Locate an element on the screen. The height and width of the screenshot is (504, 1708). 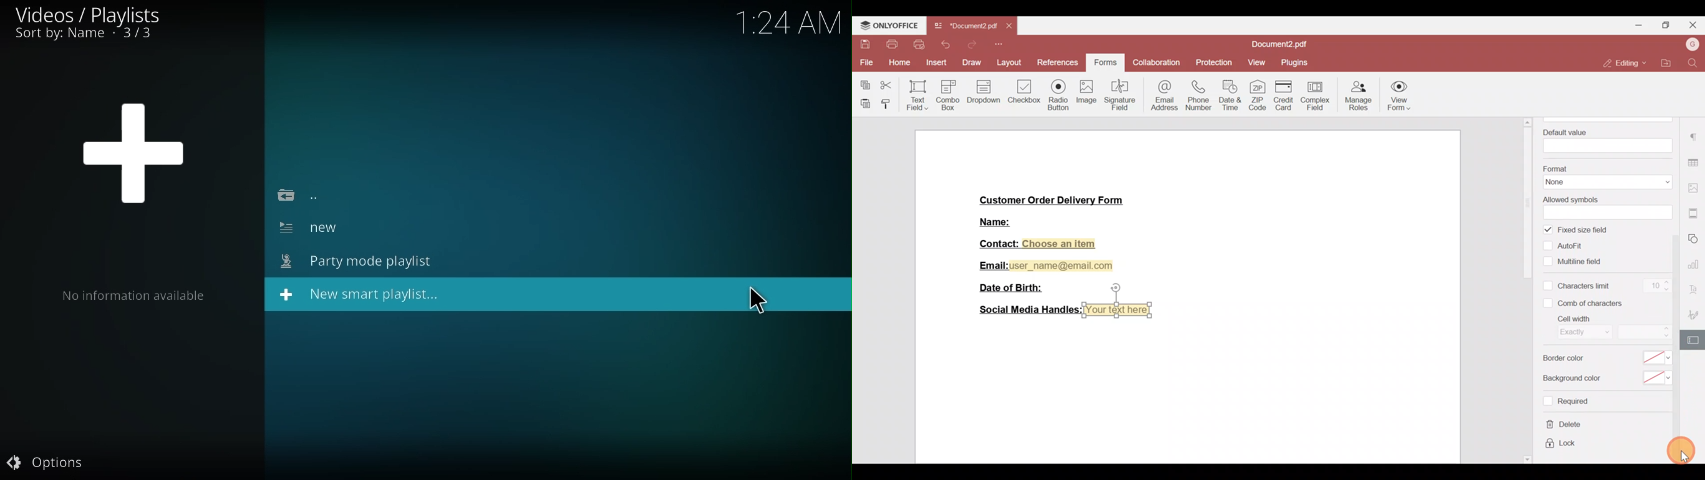
Scroll bar is located at coordinates (1530, 290).